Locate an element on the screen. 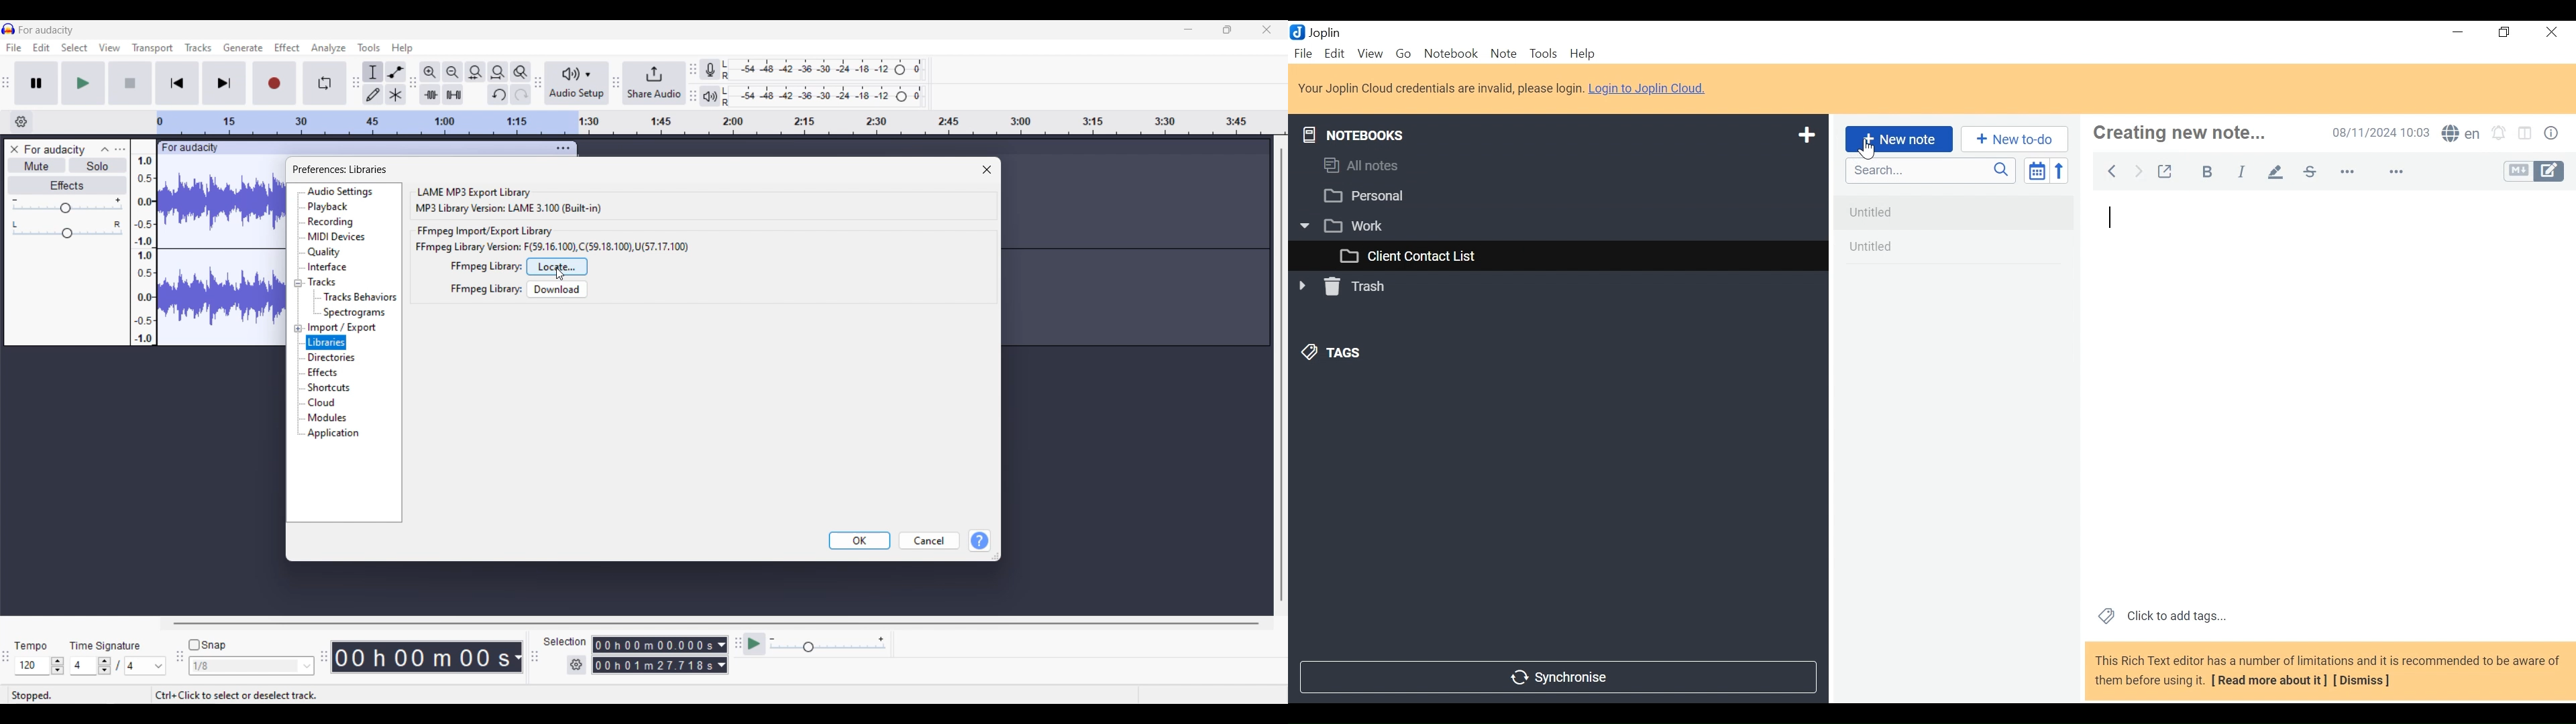  Audio setup is located at coordinates (576, 83).